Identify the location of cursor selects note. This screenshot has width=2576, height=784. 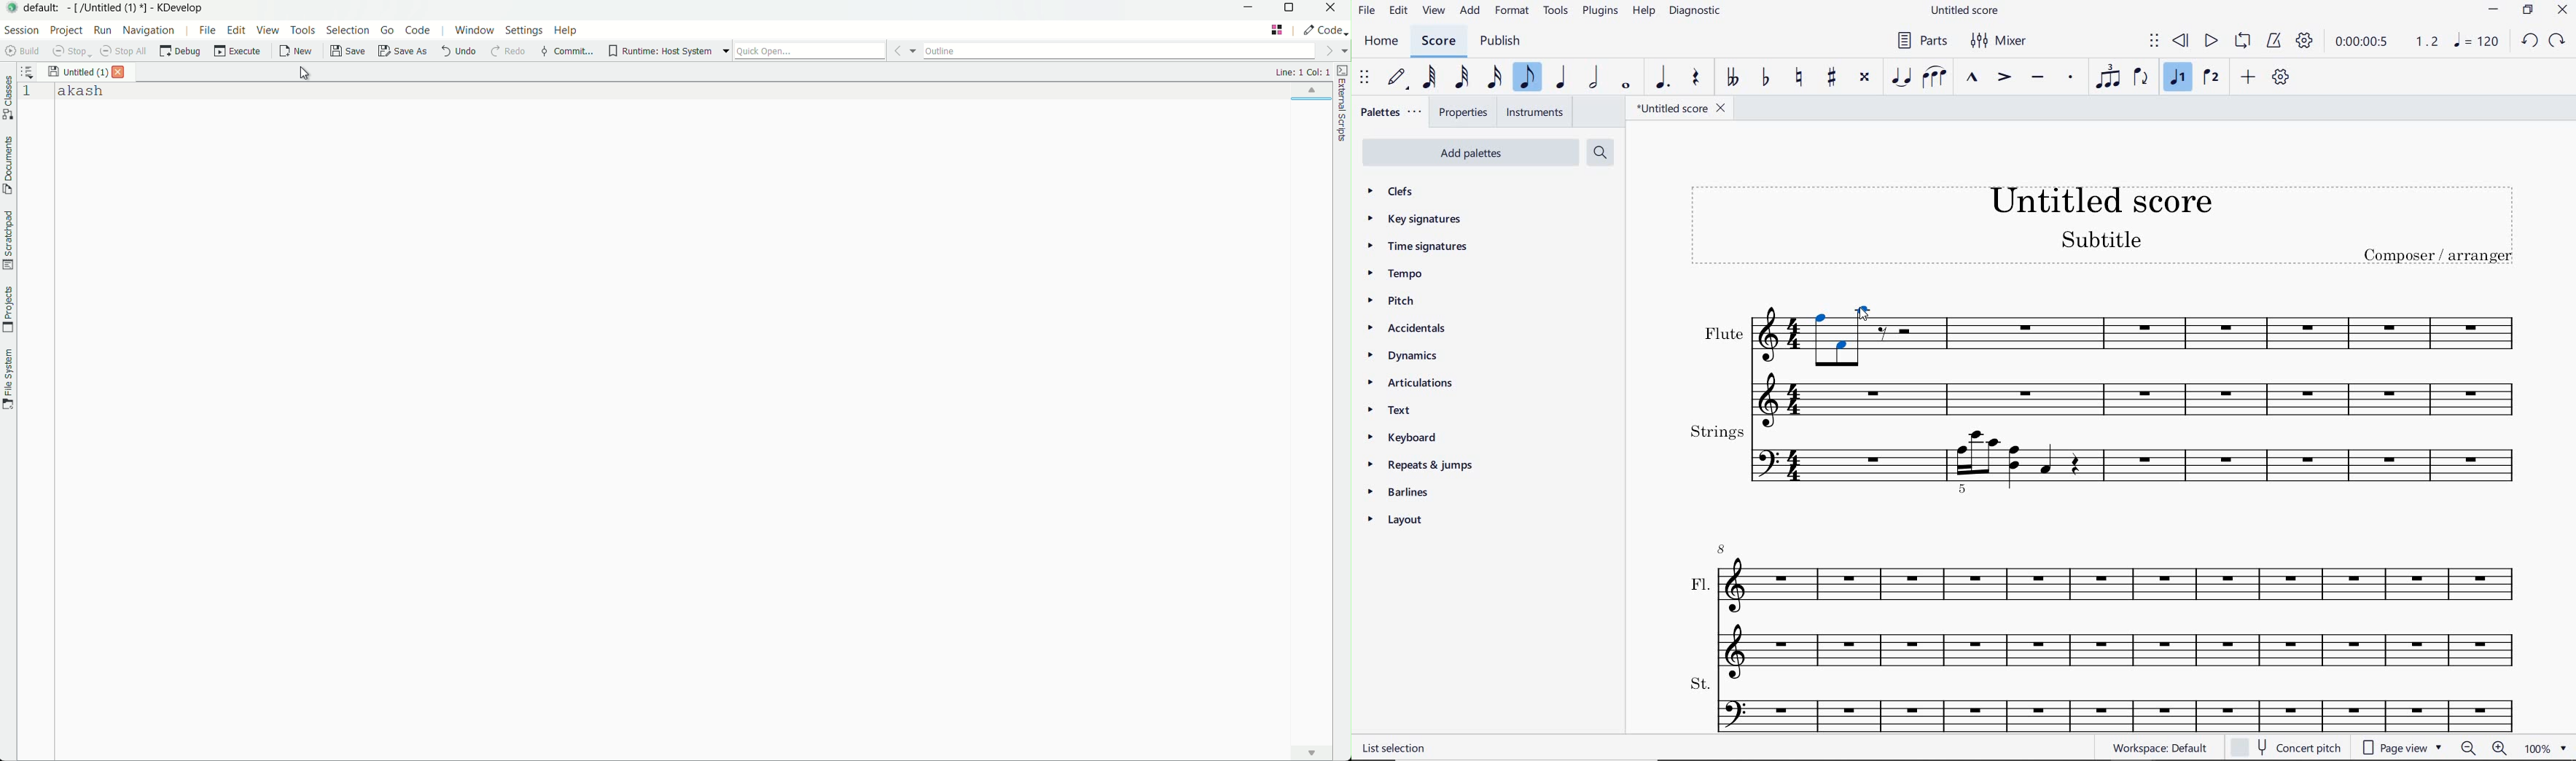
(1862, 314).